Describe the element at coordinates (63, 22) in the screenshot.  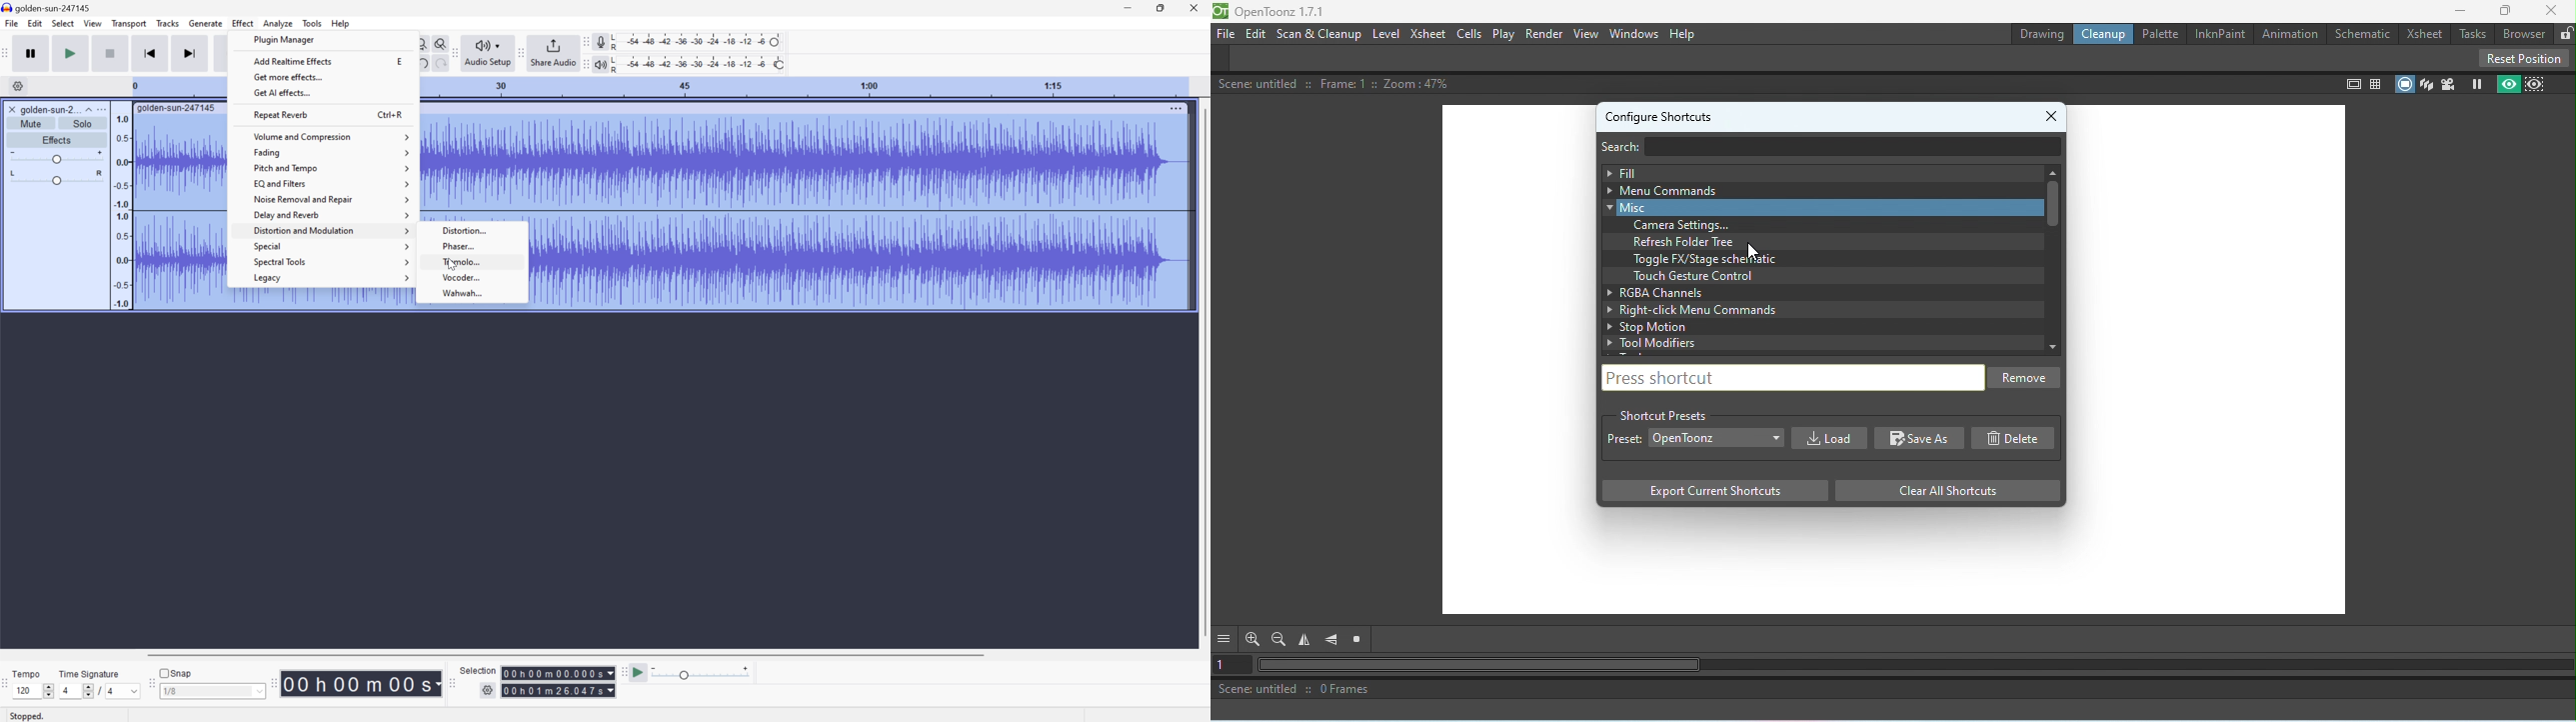
I see `Select` at that location.